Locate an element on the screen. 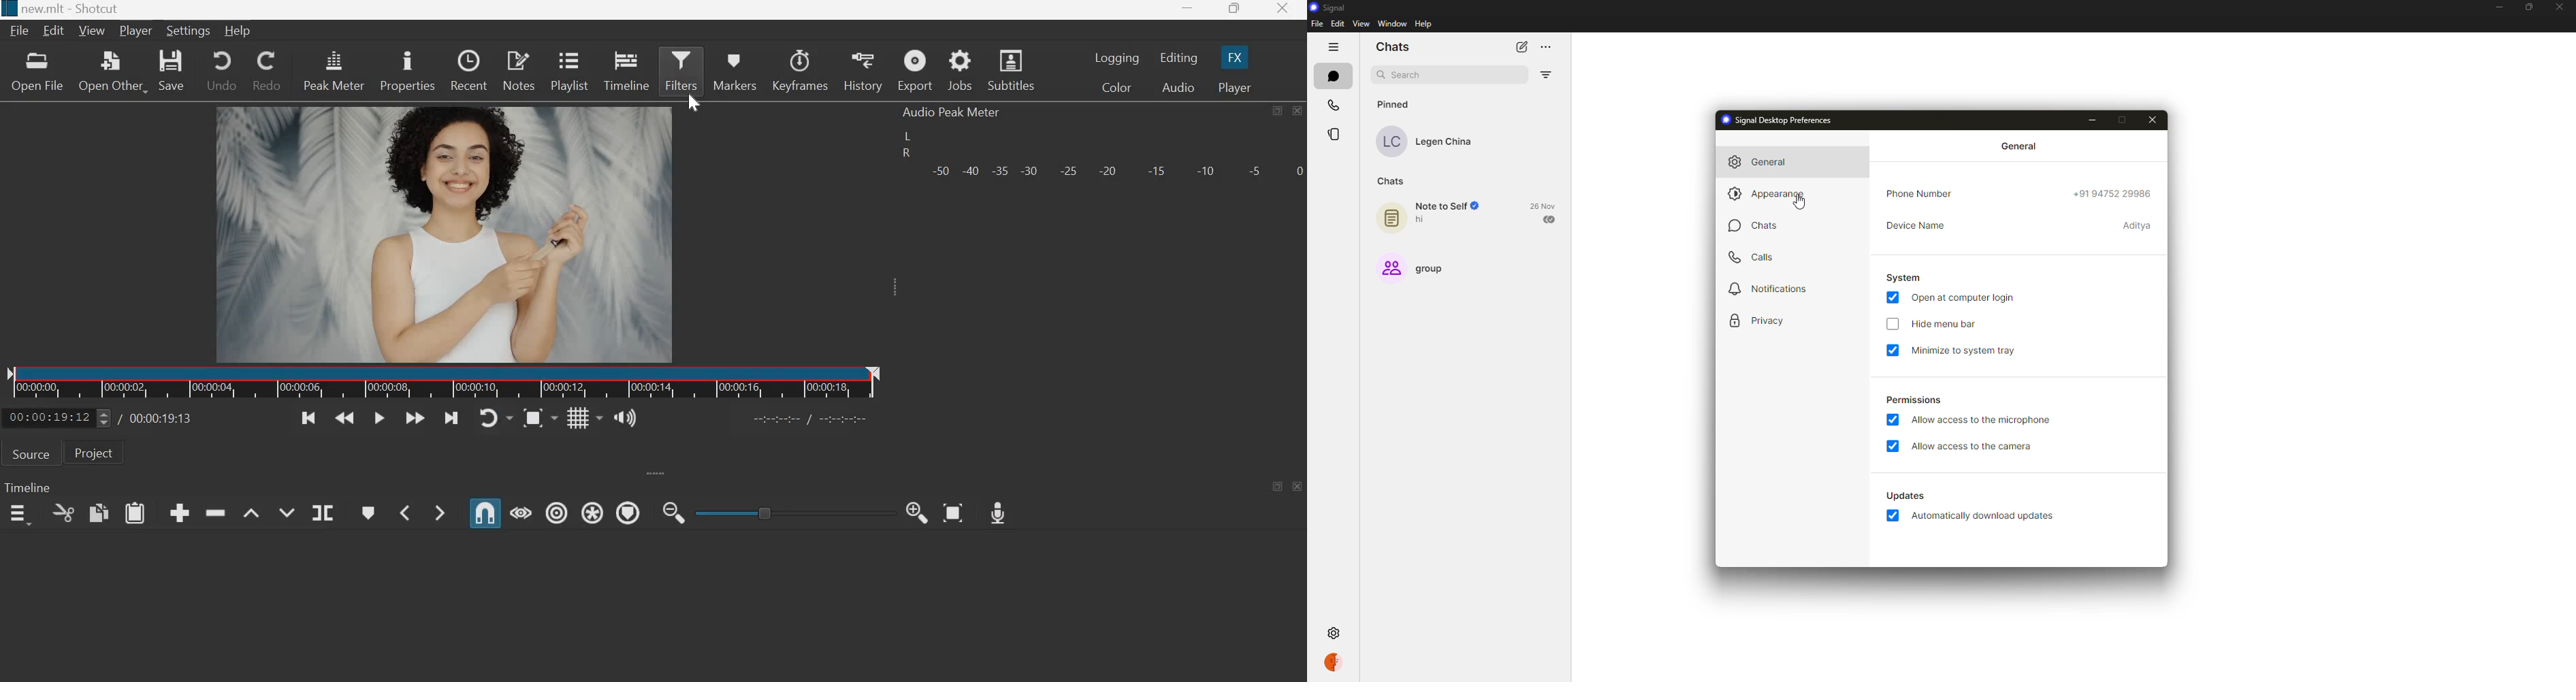 The width and height of the screenshot is (2576, 700). open other is located at coordinates (112, 71).